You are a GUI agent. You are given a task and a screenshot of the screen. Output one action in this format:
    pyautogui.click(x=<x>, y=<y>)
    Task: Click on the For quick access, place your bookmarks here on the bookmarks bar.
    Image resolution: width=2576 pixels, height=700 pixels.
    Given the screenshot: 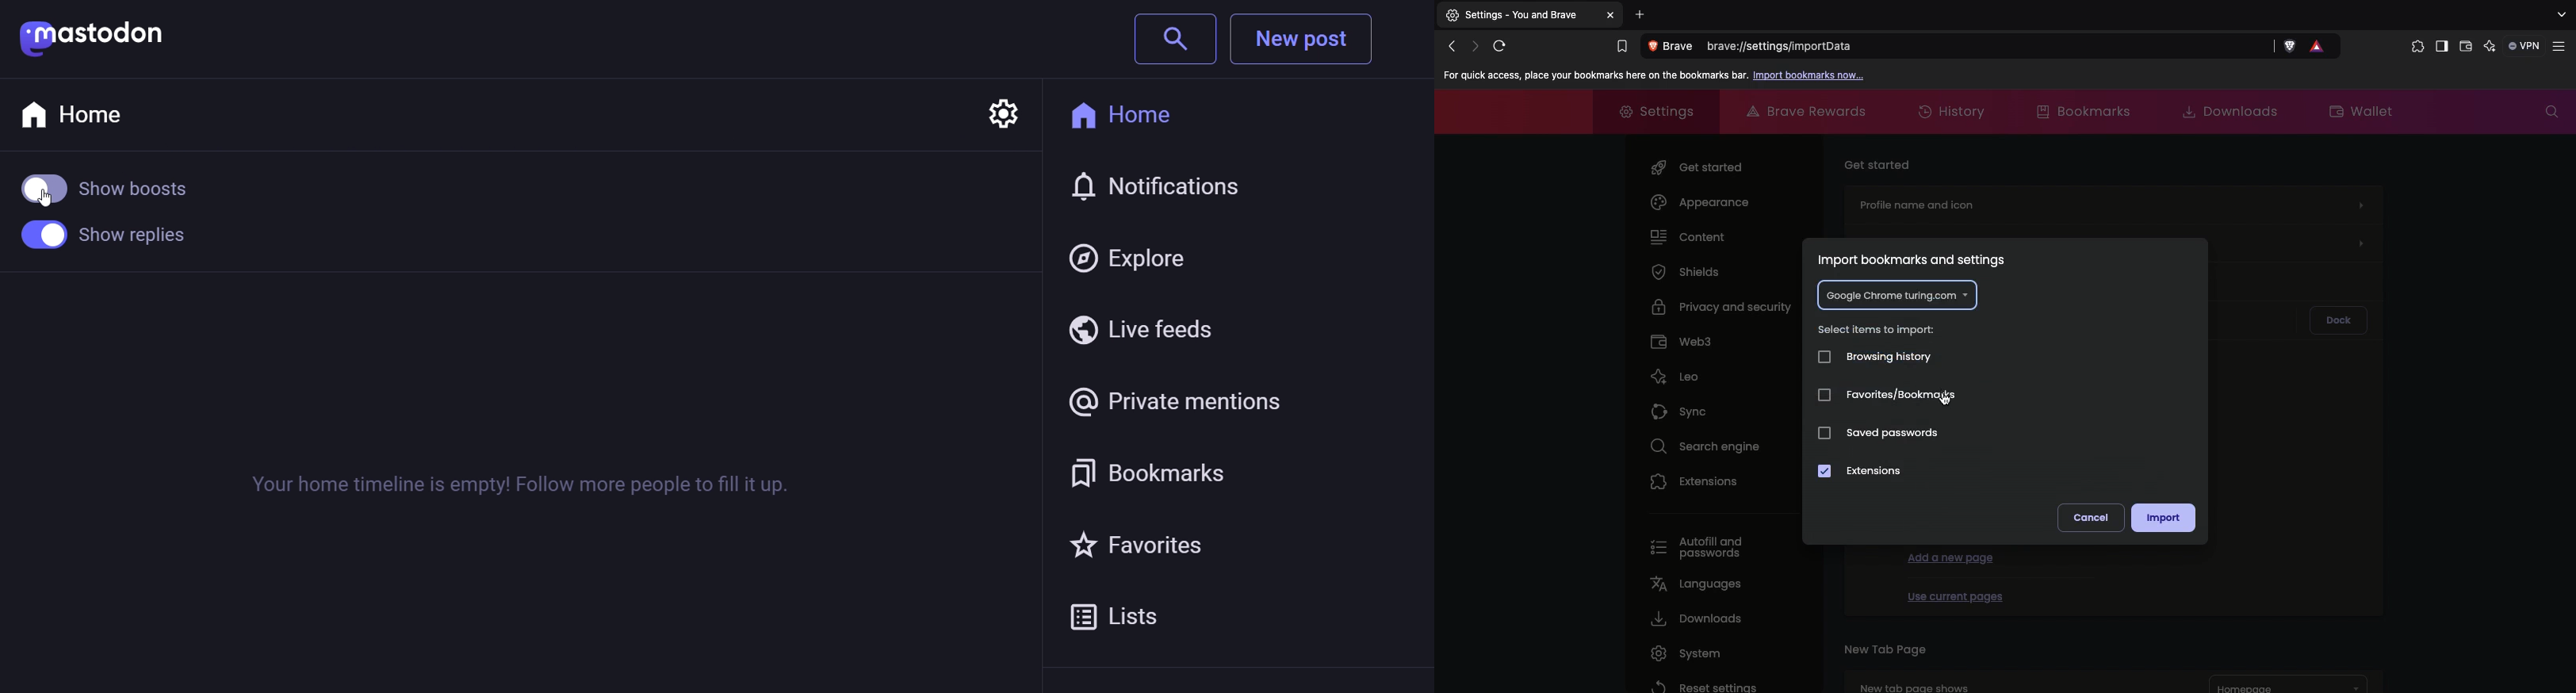 What is the action you would take?
    pyautogui.click(x=1593, y=75)
    